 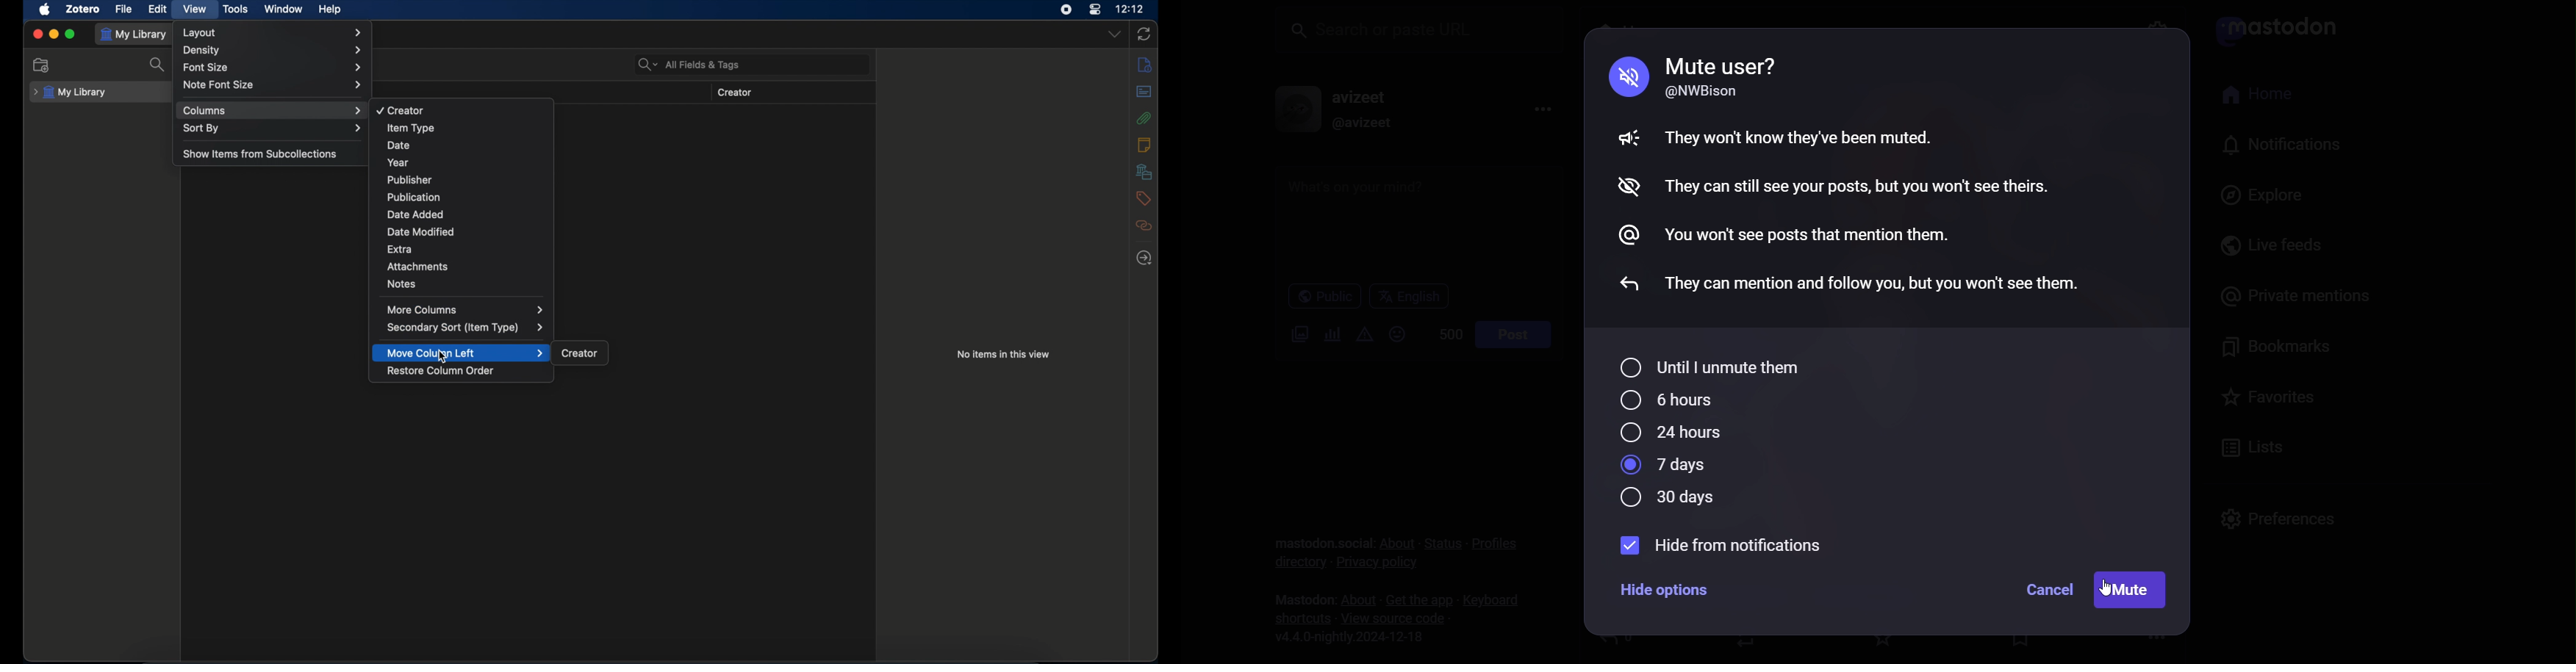 I want to click on attachments, so click(x=418, y=266).